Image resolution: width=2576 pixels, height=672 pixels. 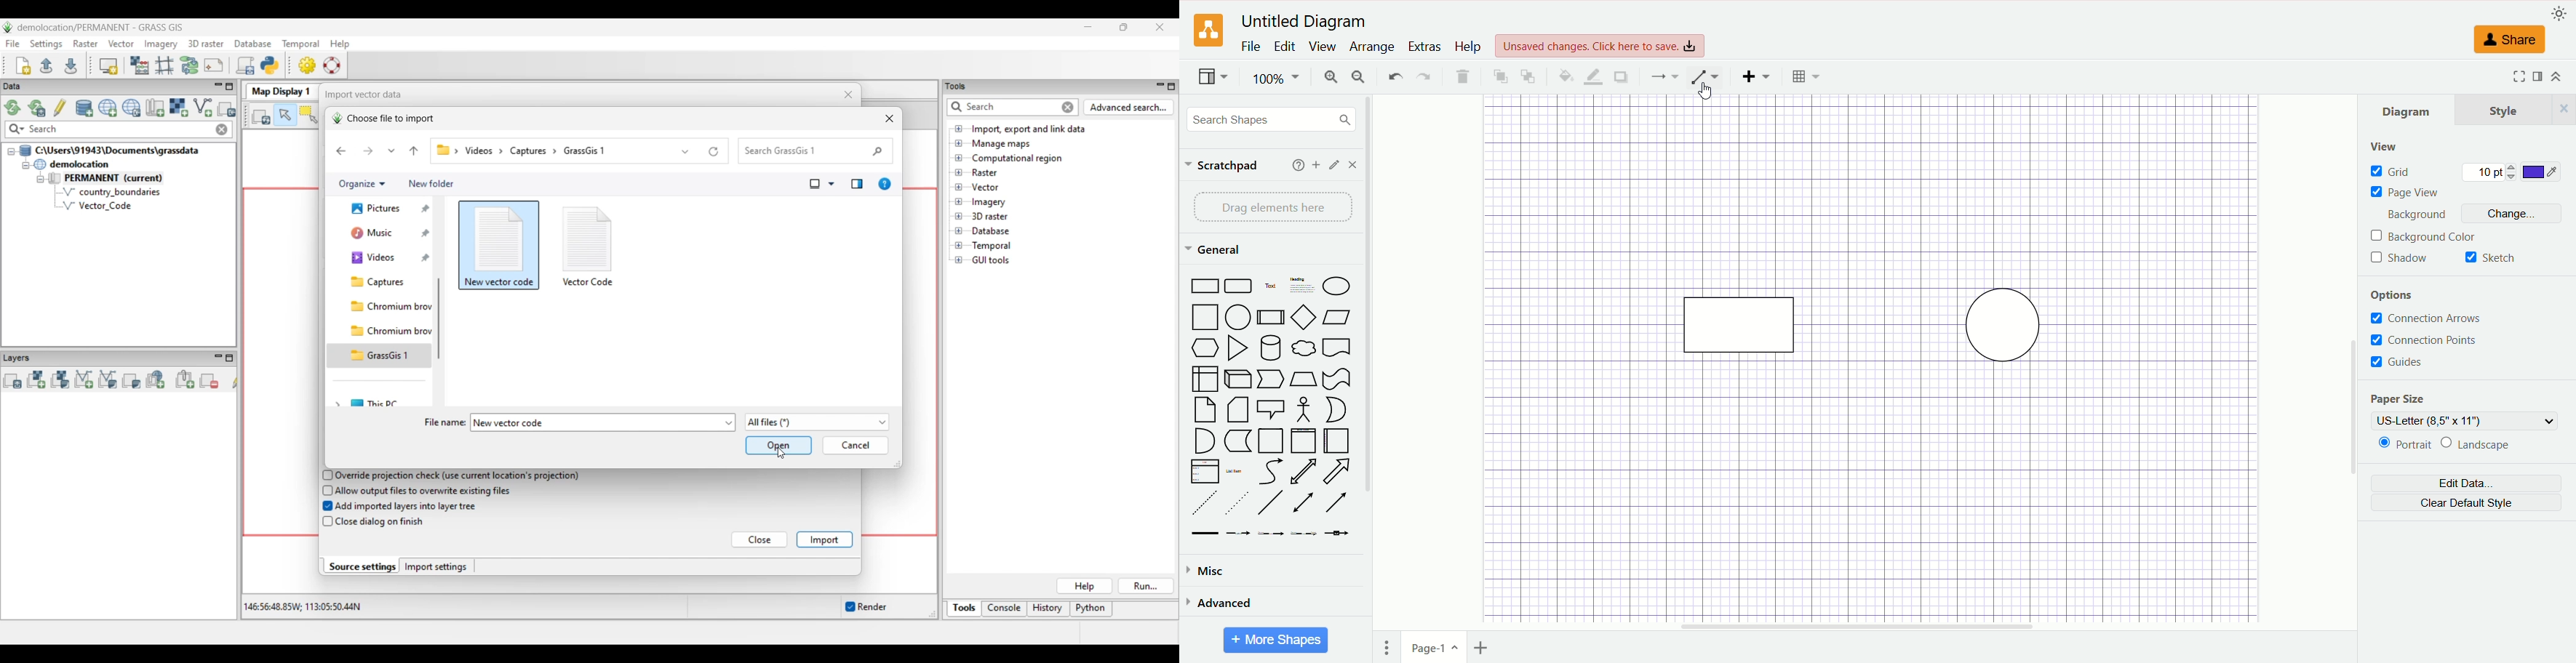 I want to click on Marker, so click(x=1237, y=442).